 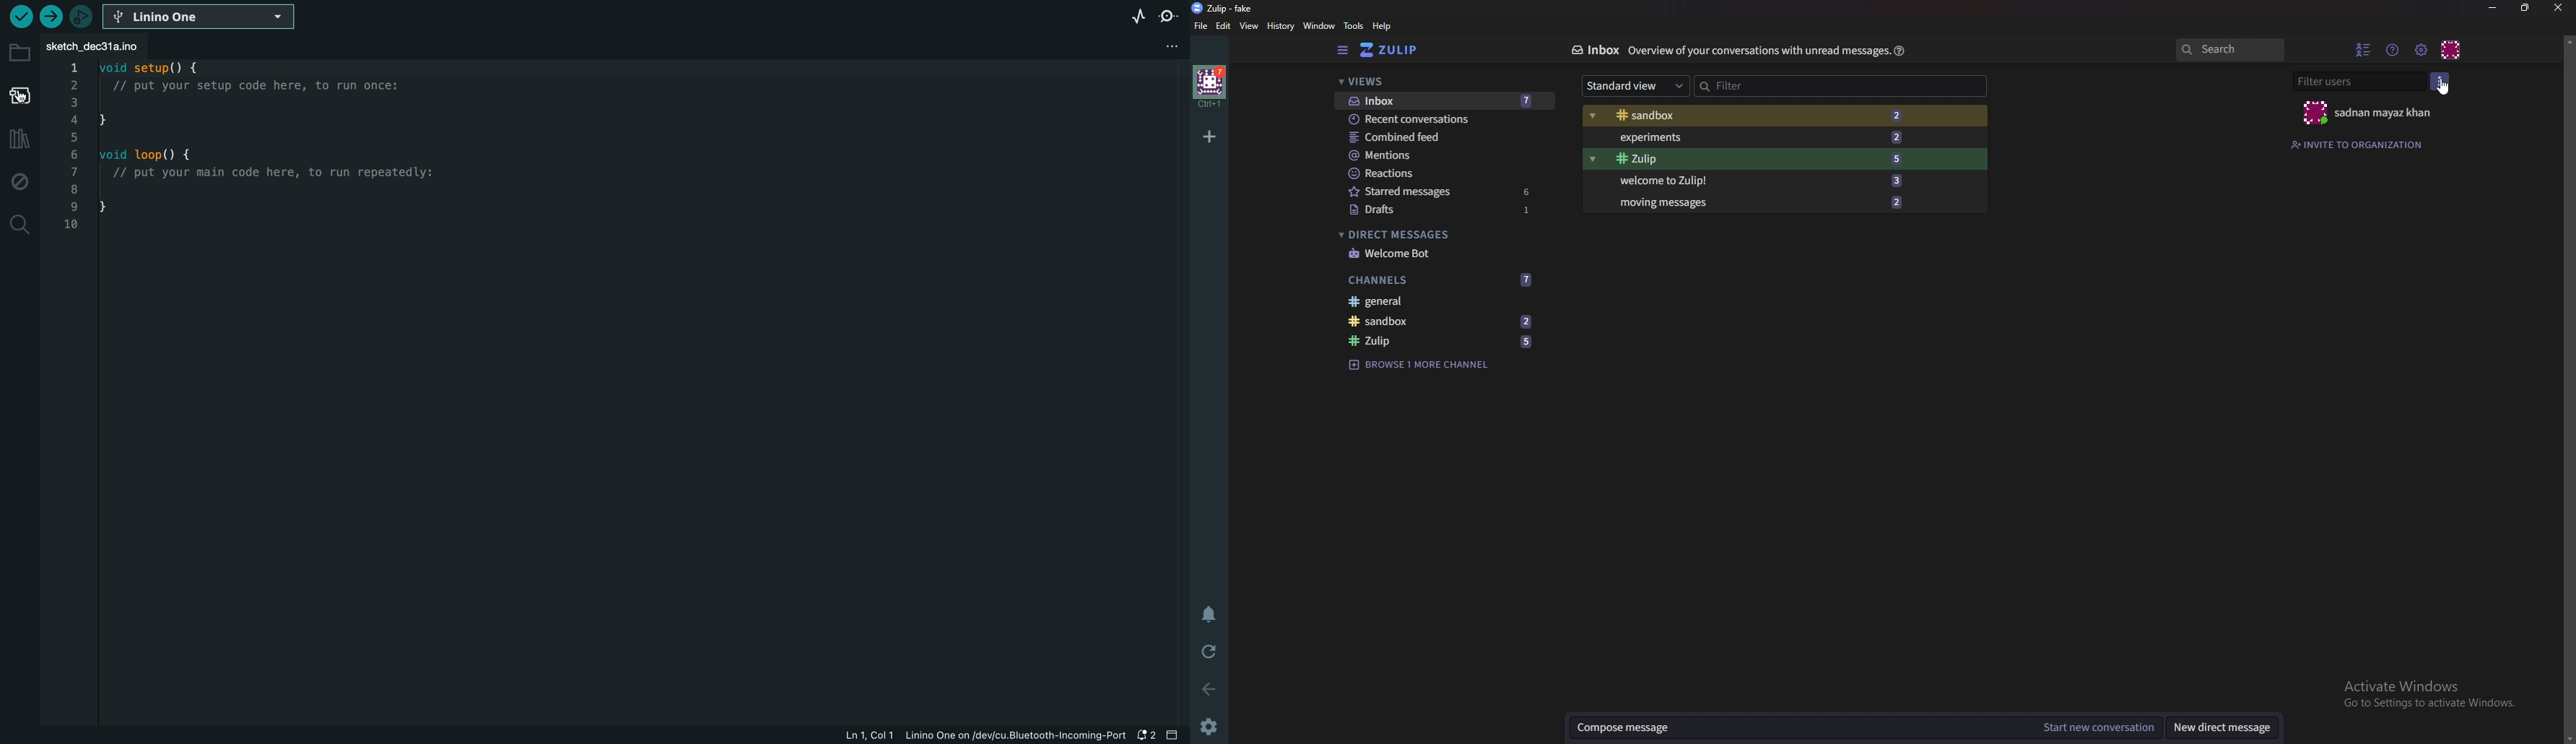 I want to click on Add organization, so click(x=1211, y=137).